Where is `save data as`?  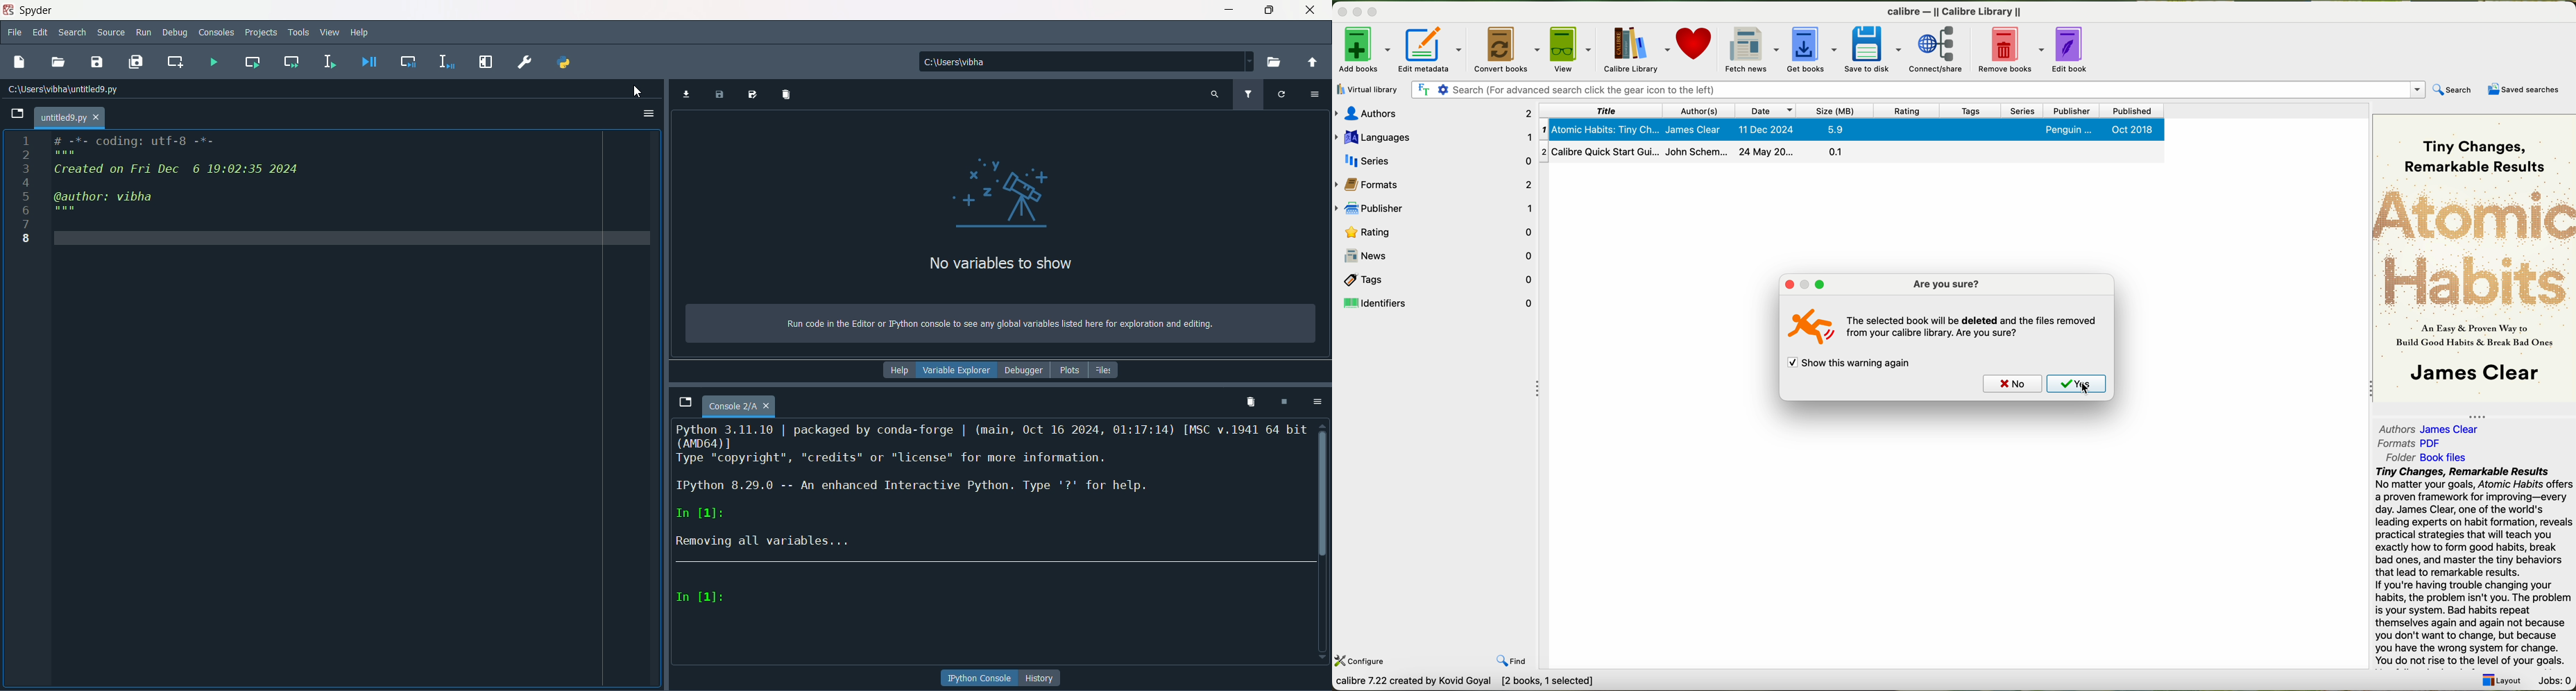 save data as is located at coordinates (754, 95).